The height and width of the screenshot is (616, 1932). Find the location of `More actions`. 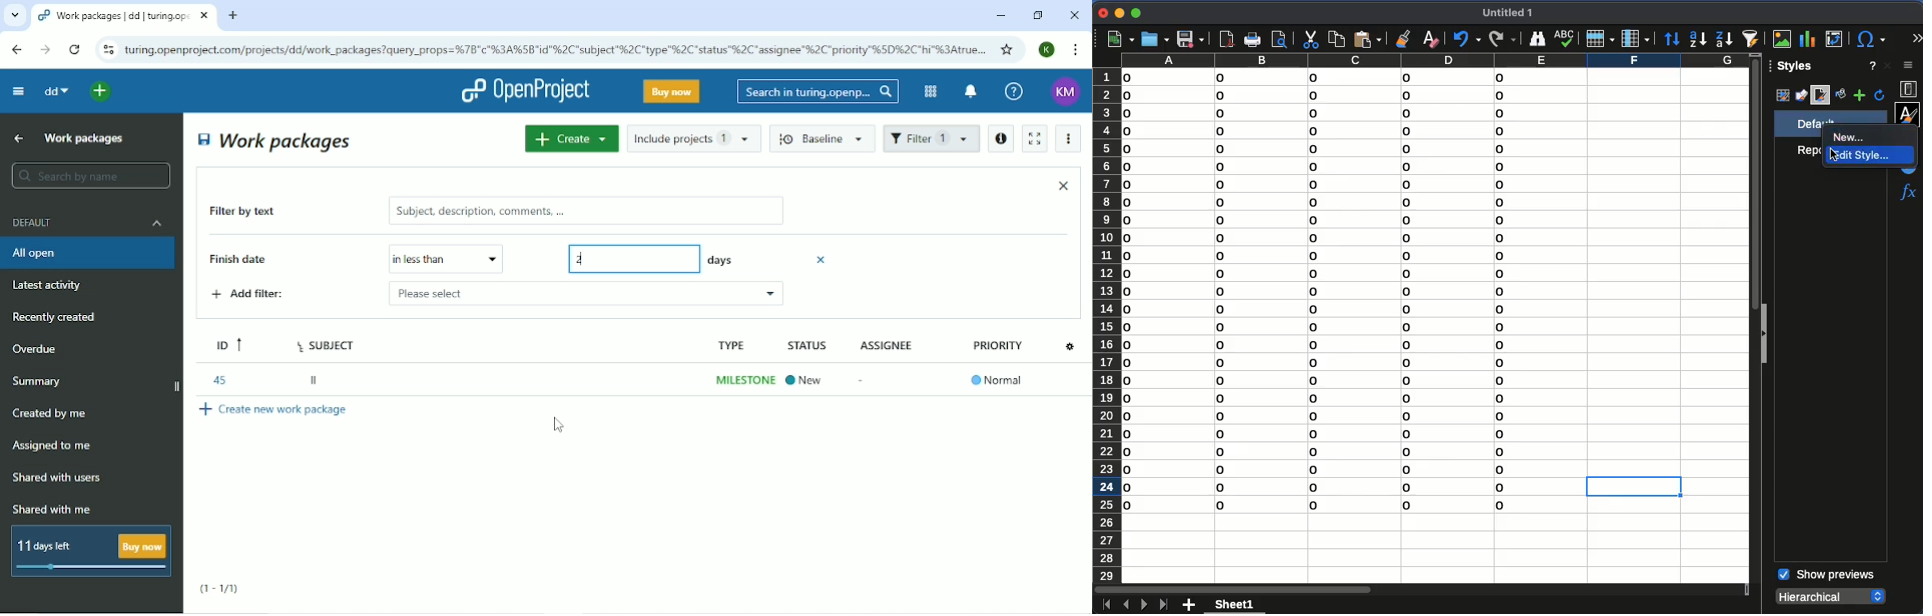

More actions is located at coordinates (1070, 139).